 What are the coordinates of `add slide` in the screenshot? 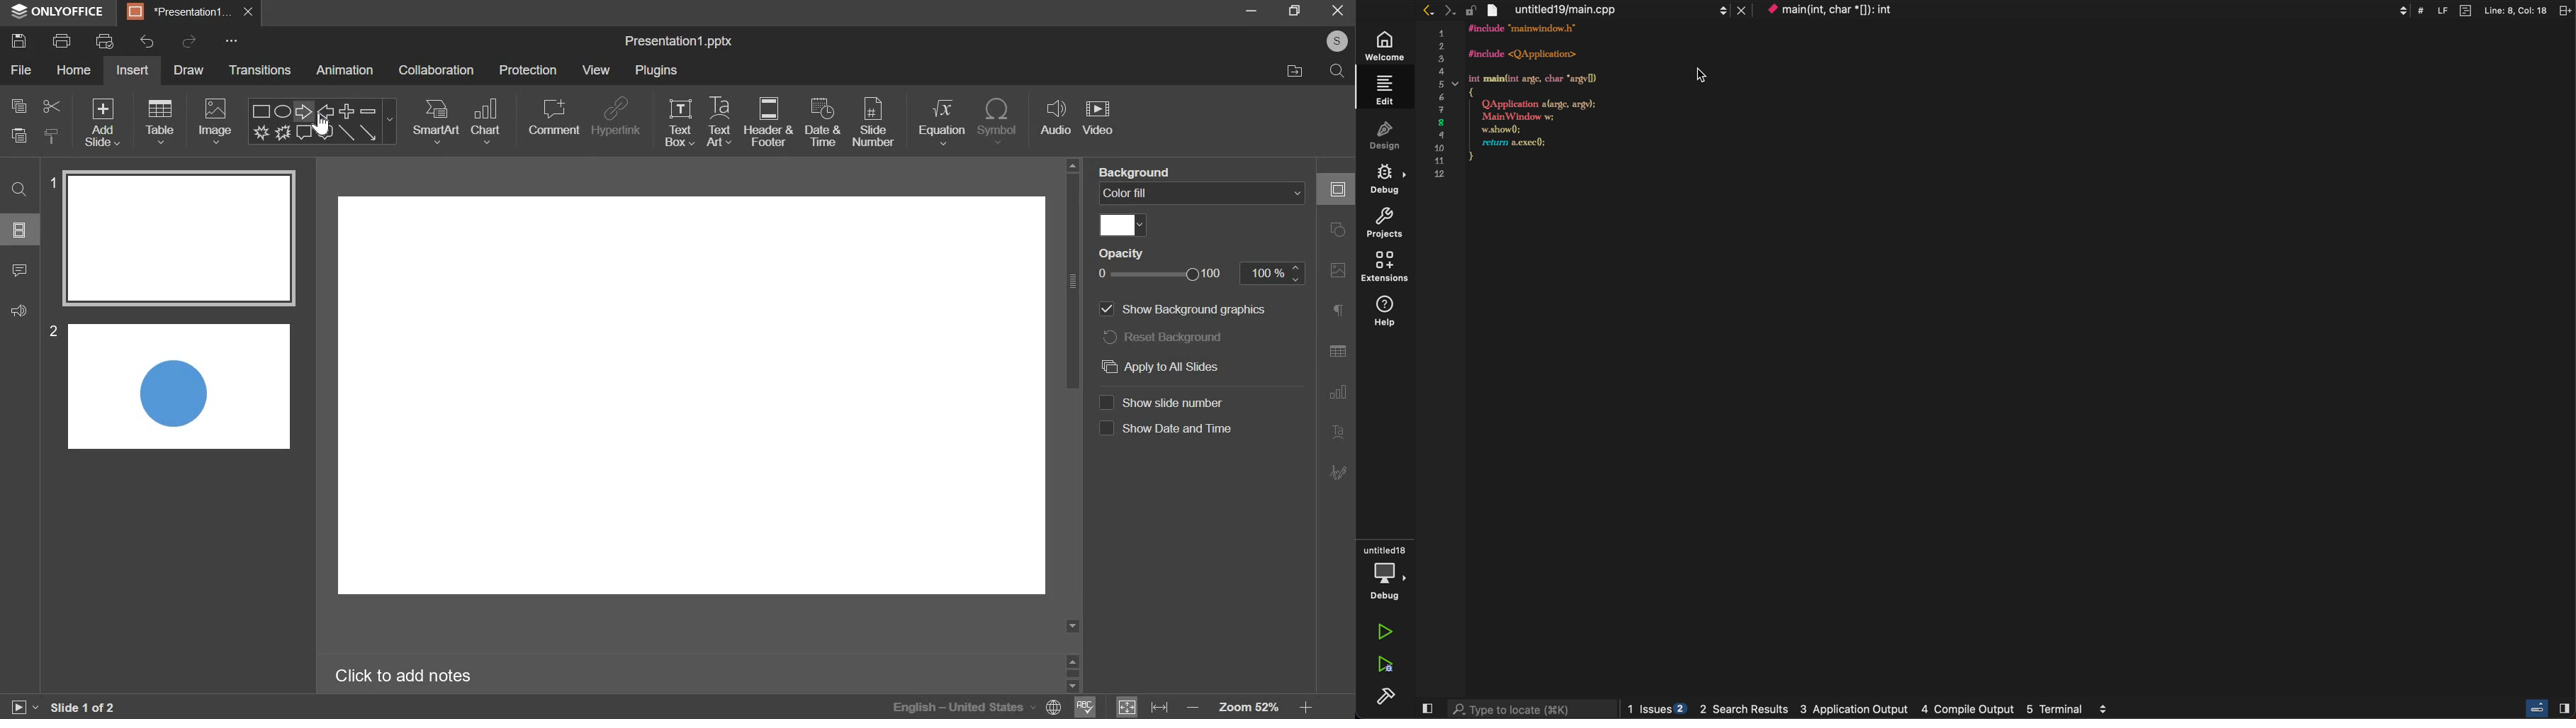 It's located at (103, 122).